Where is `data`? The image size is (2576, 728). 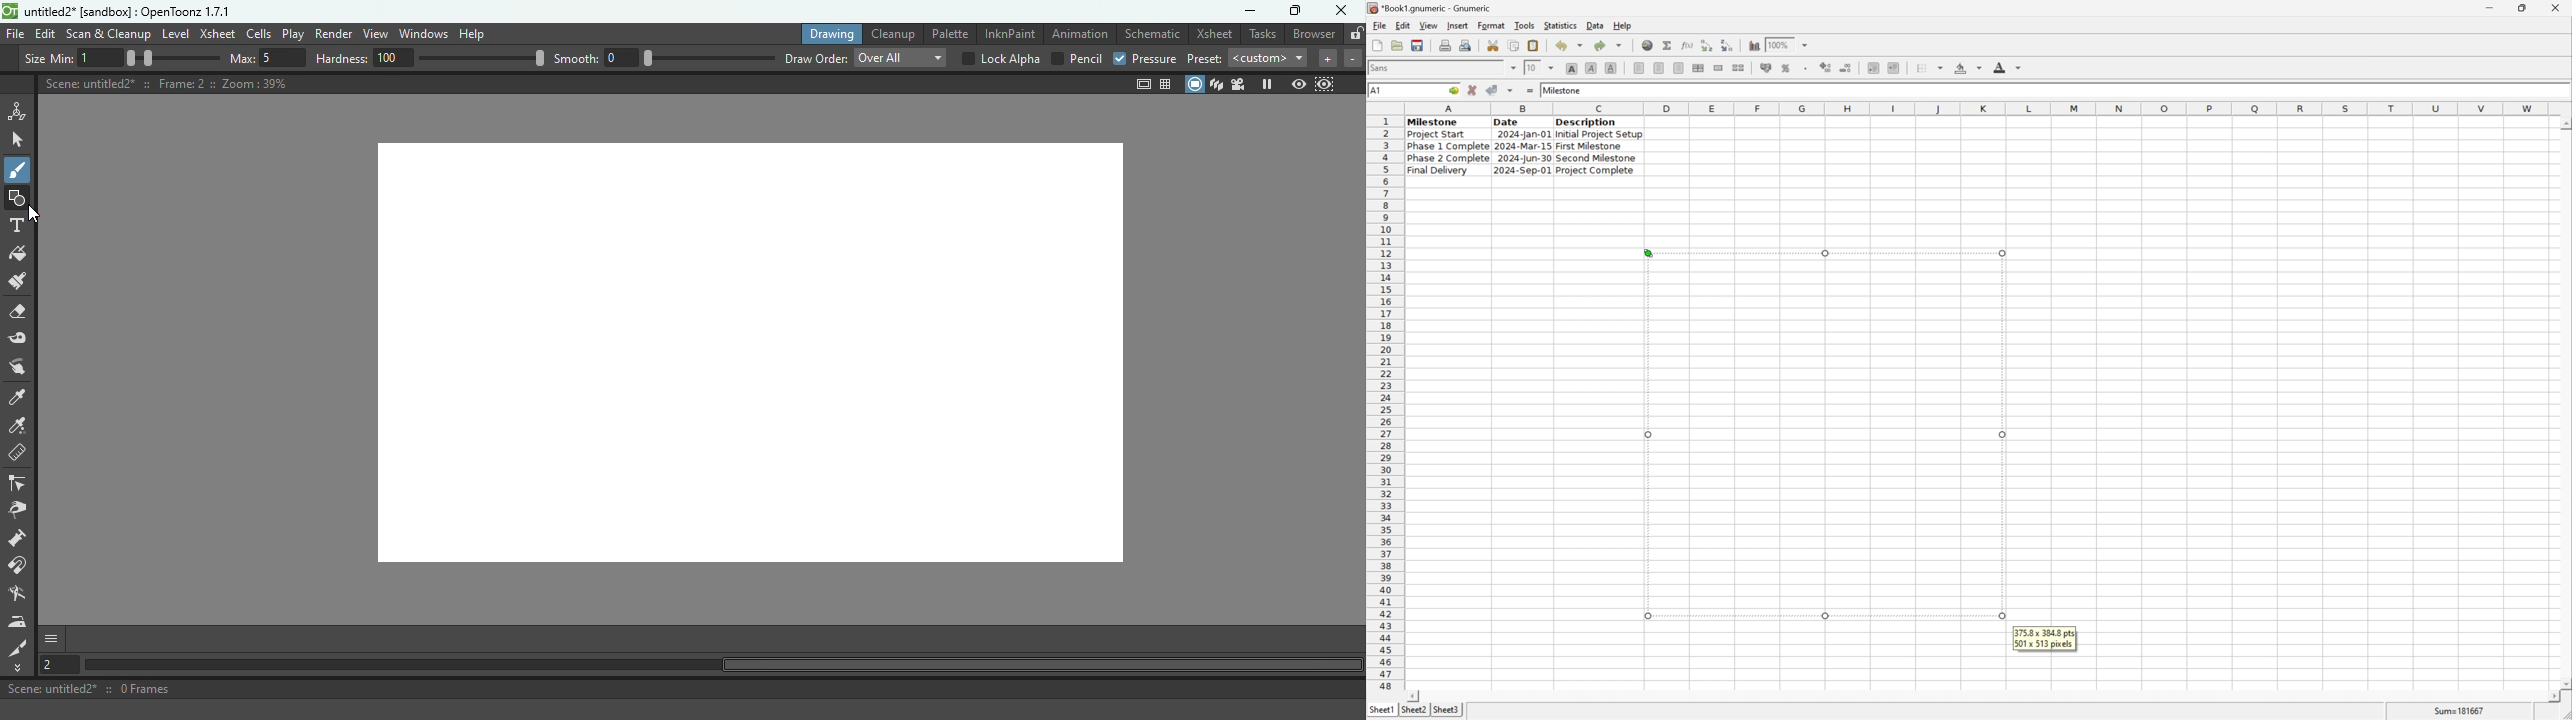 data is located at coordinates (1595, 24).